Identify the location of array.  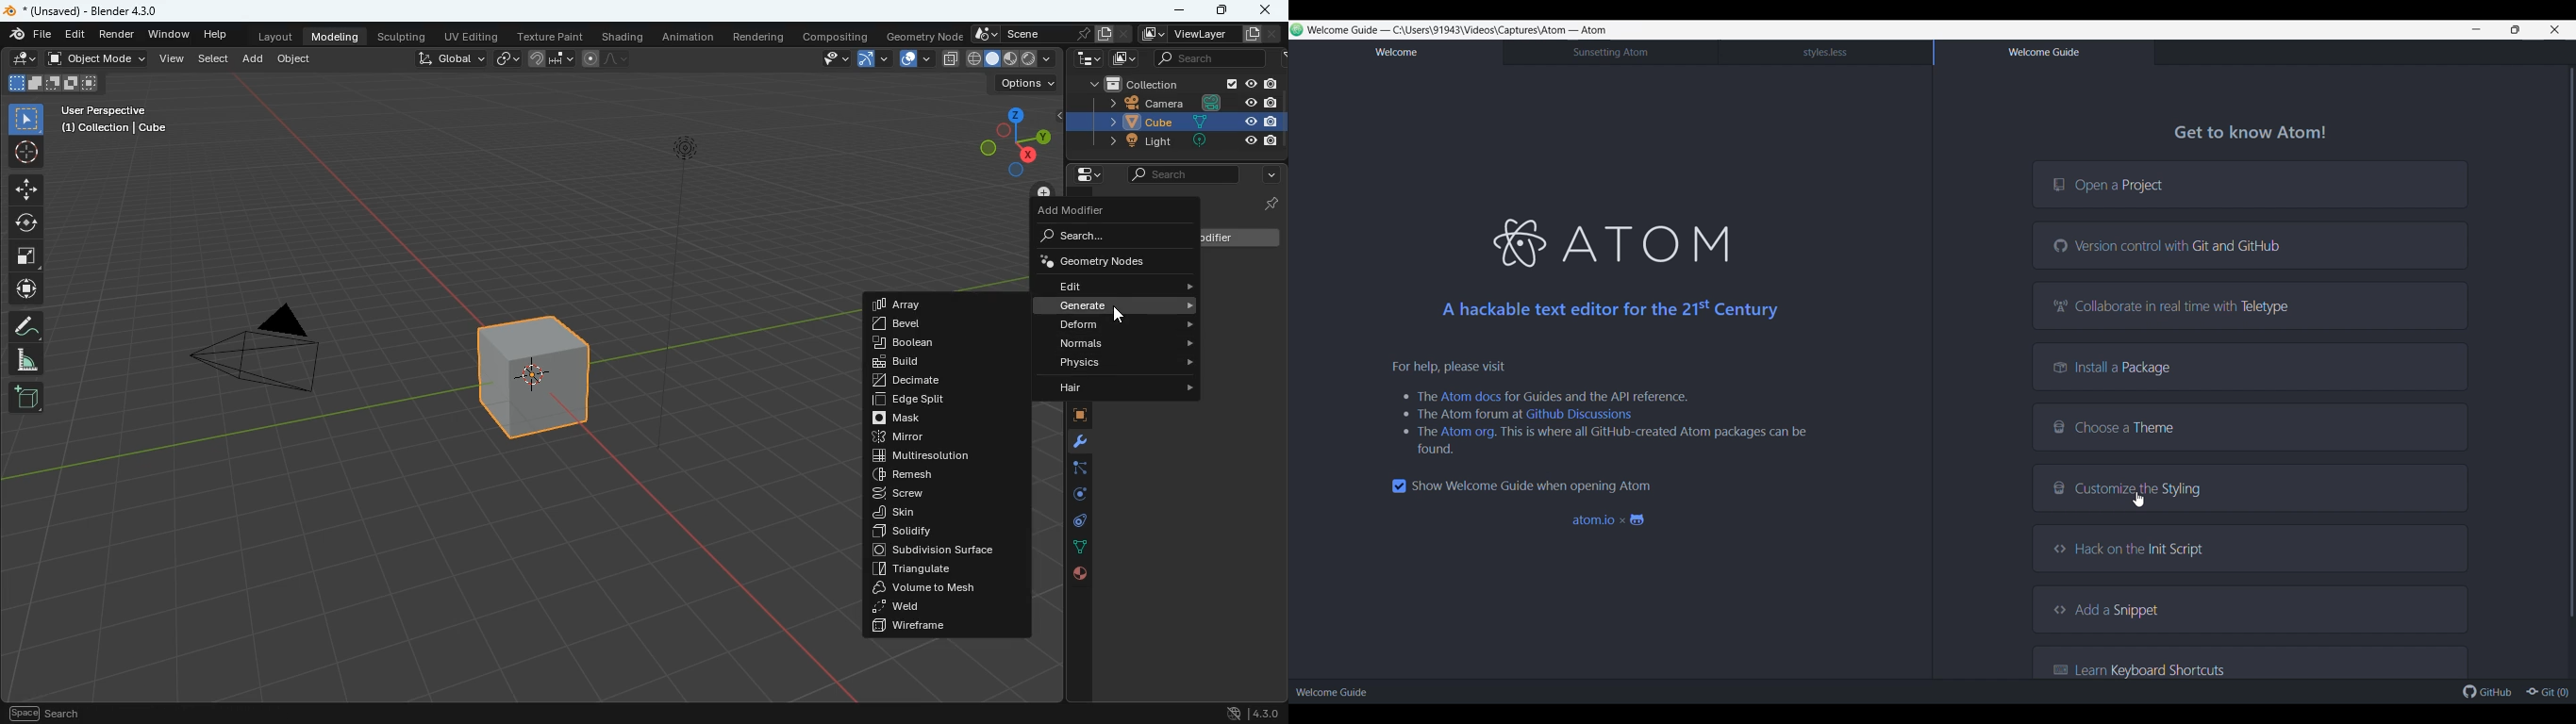
(921, 304).